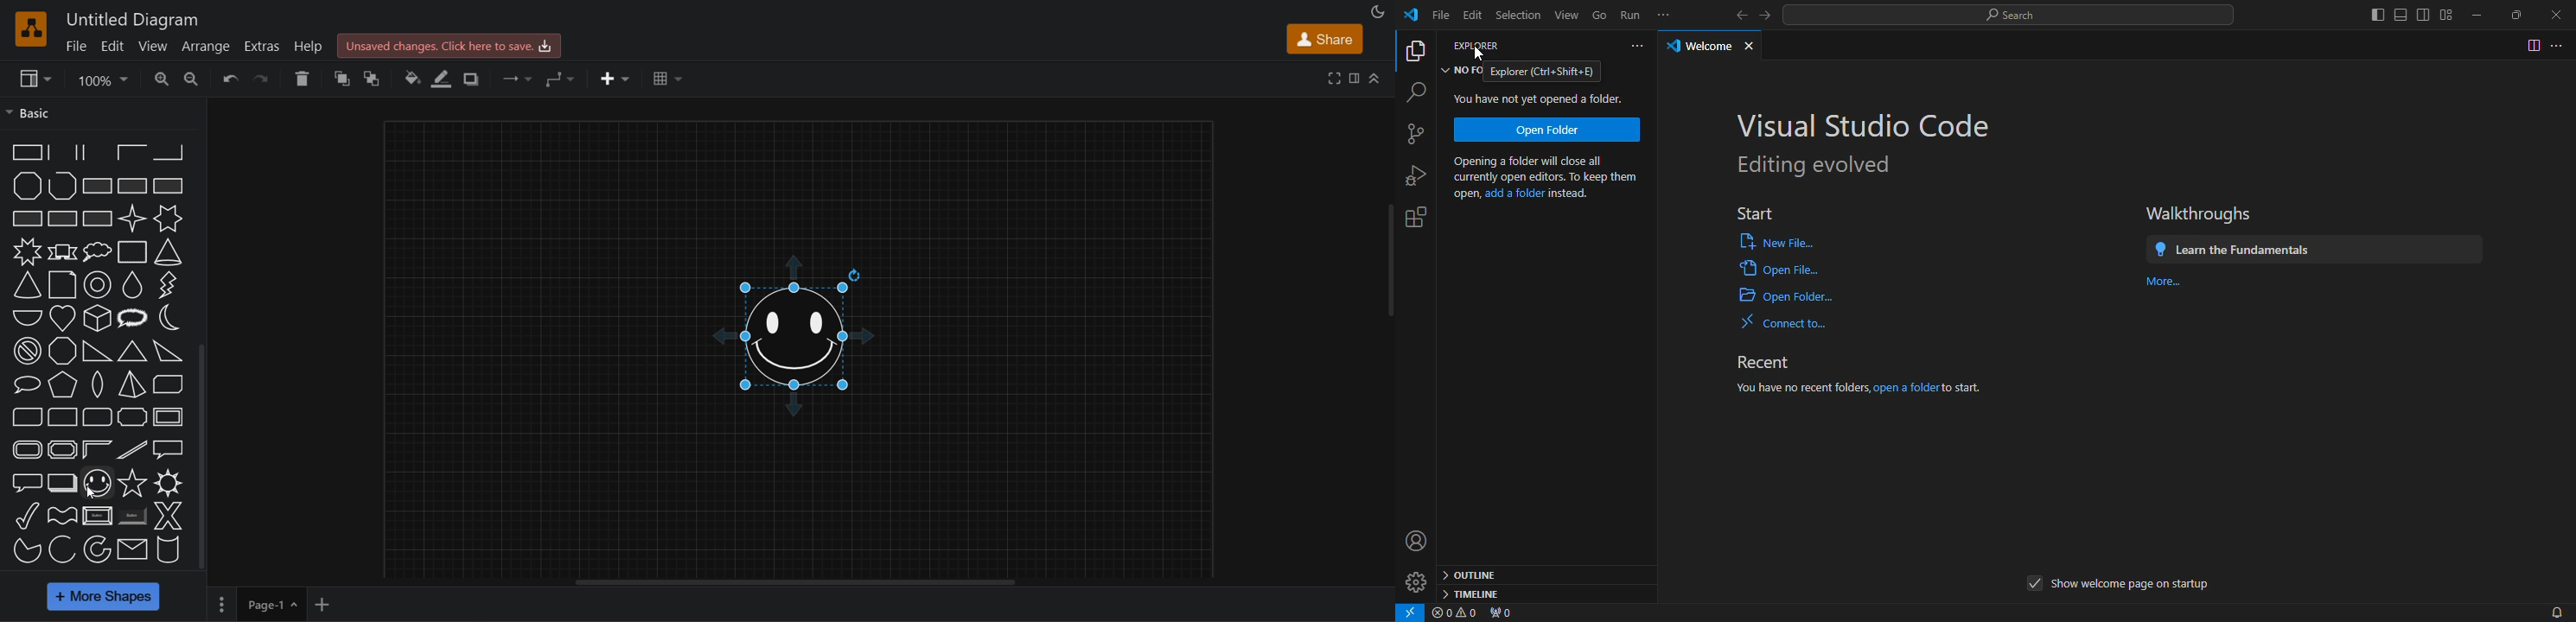  Describe the element at coordinates (229, 77) in the screenshot. I see `undo` at that location.